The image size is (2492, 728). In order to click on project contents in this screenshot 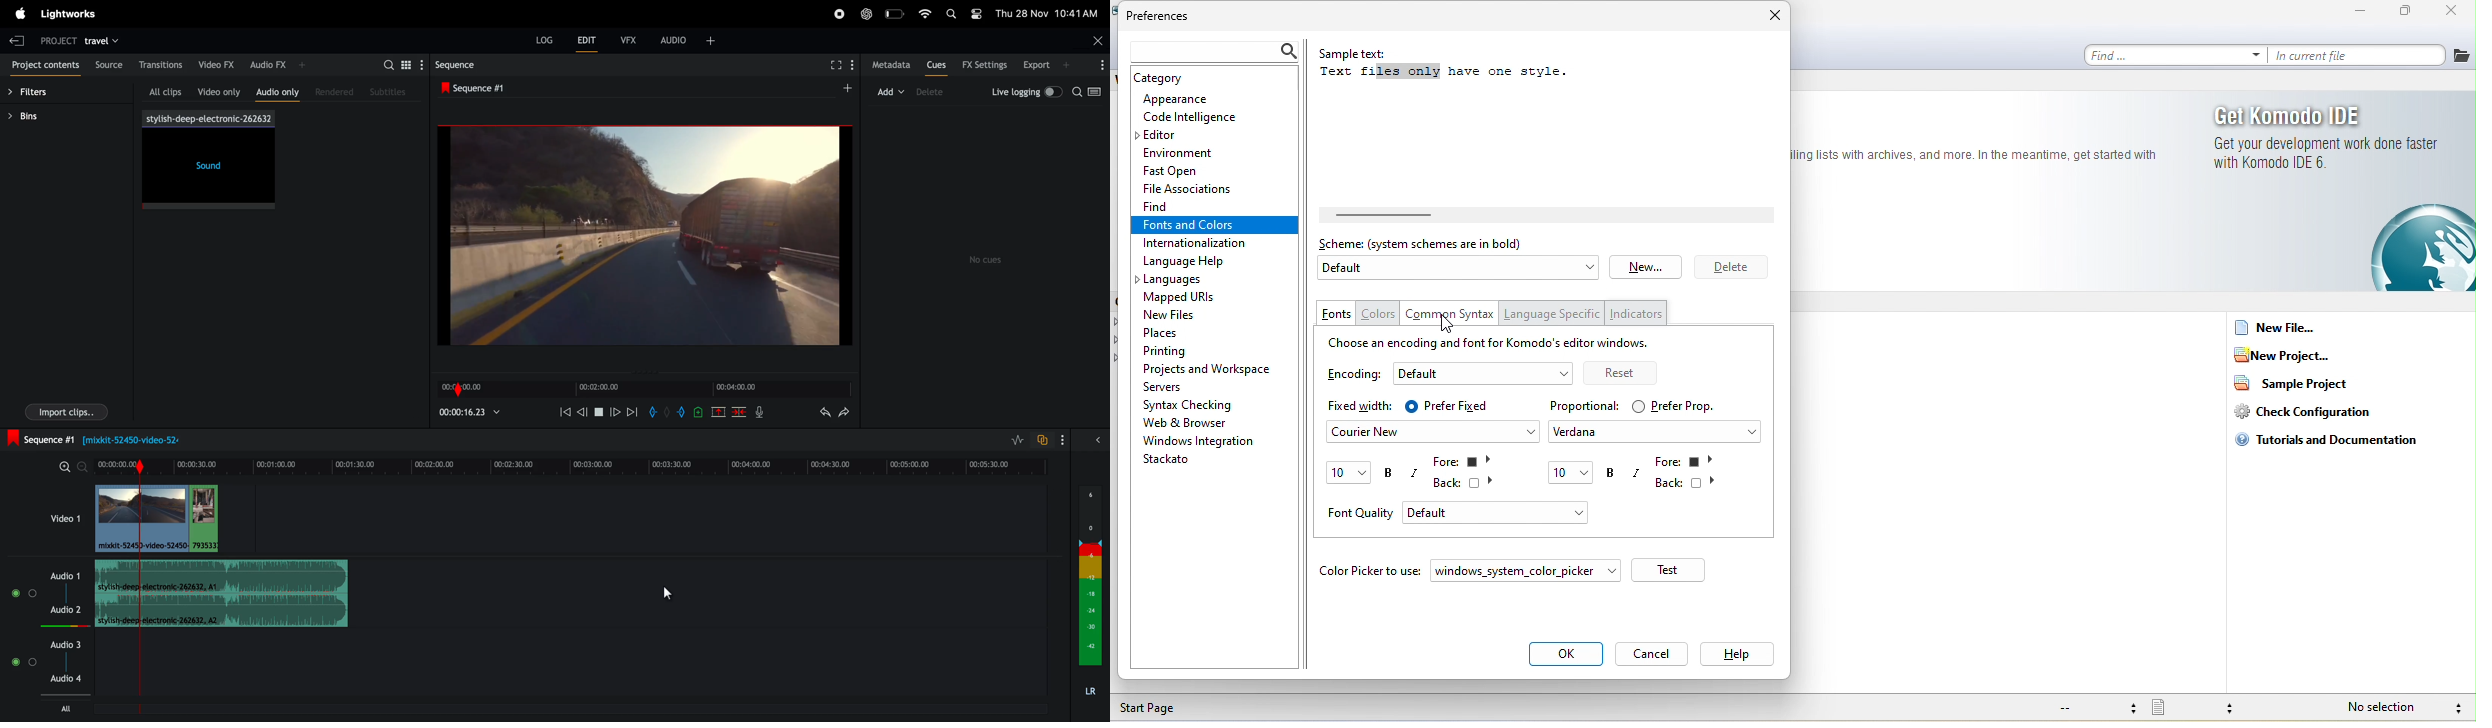, I will do `click(44, 62)`.